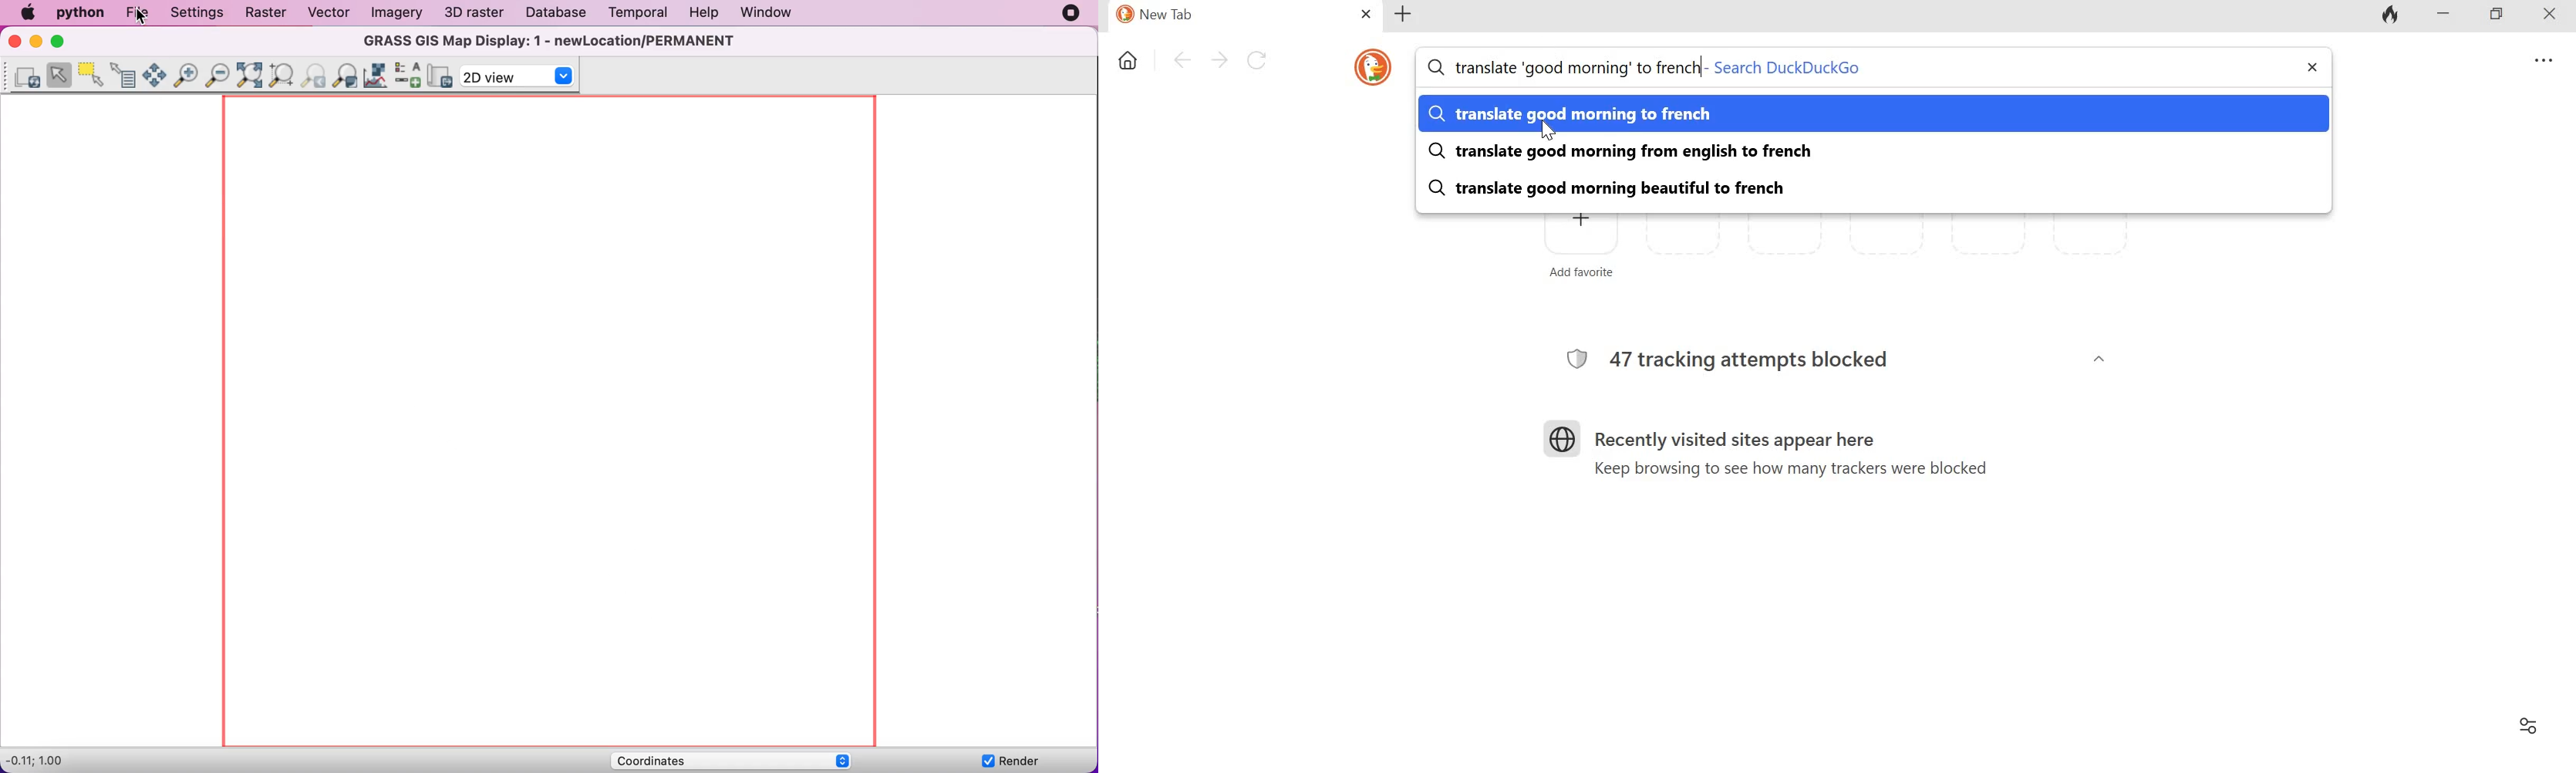 The height and width of the screenshot is (784, 2576). Describe the element at coordinates (140, 19) in the screenshot. I see `cursor` at that location.